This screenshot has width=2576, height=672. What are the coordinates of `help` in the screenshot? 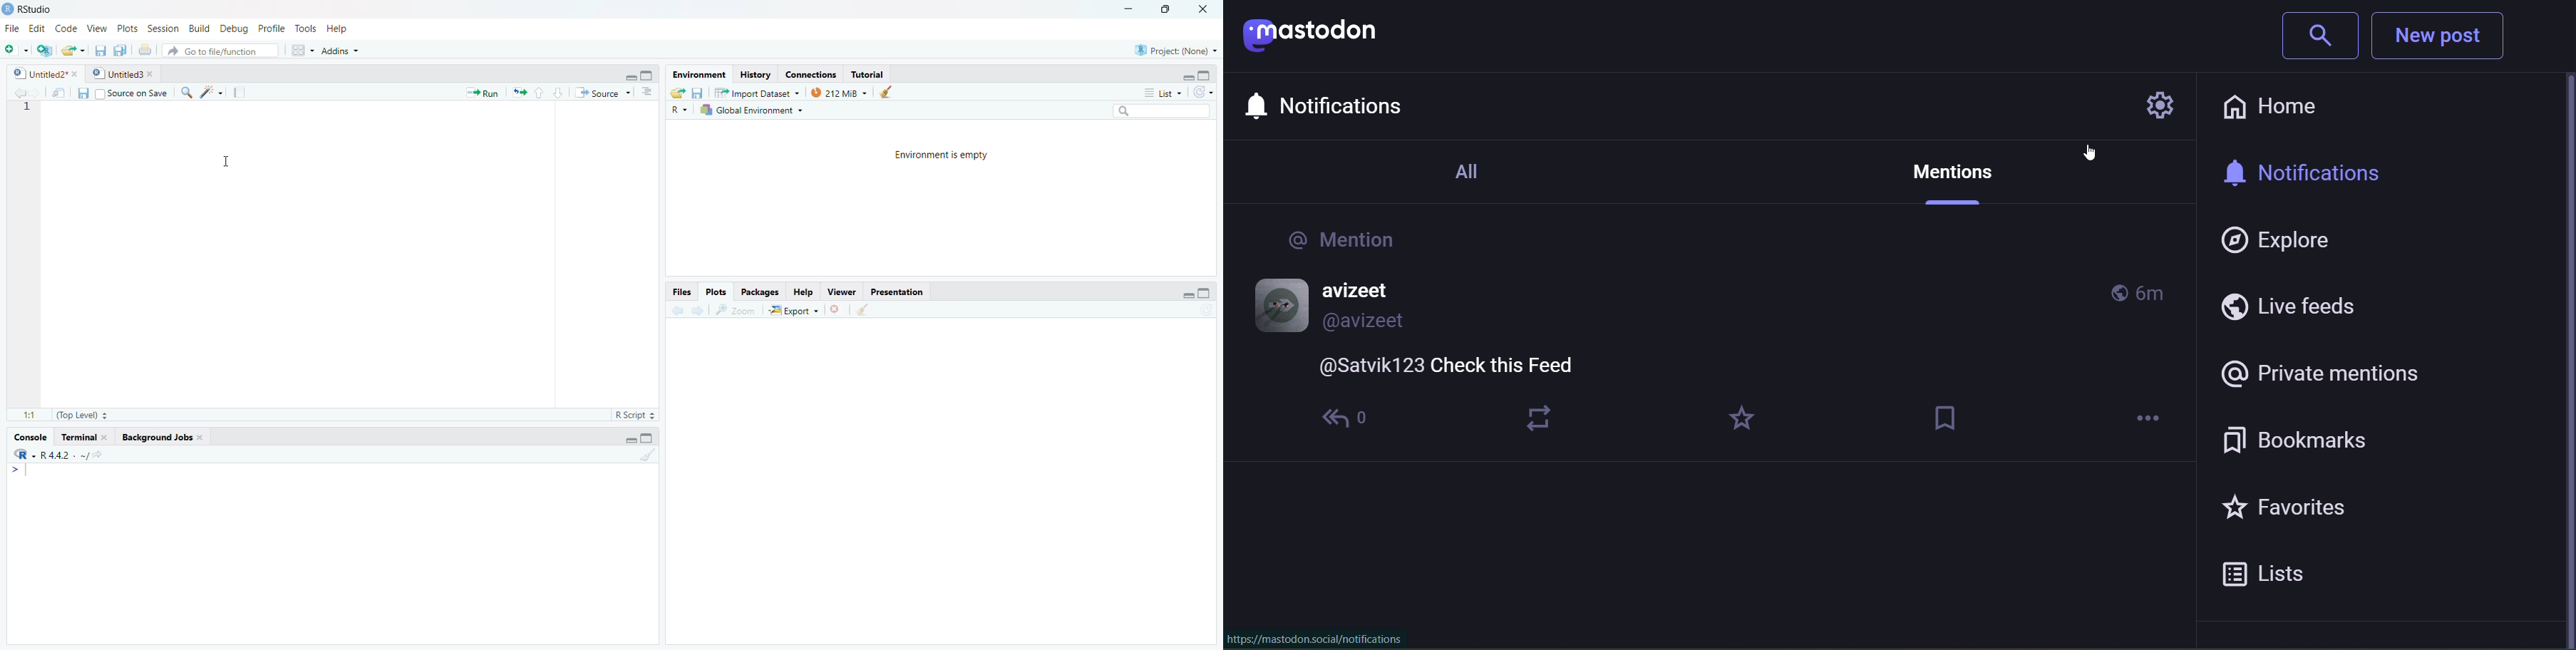 It's located at (342, 31).